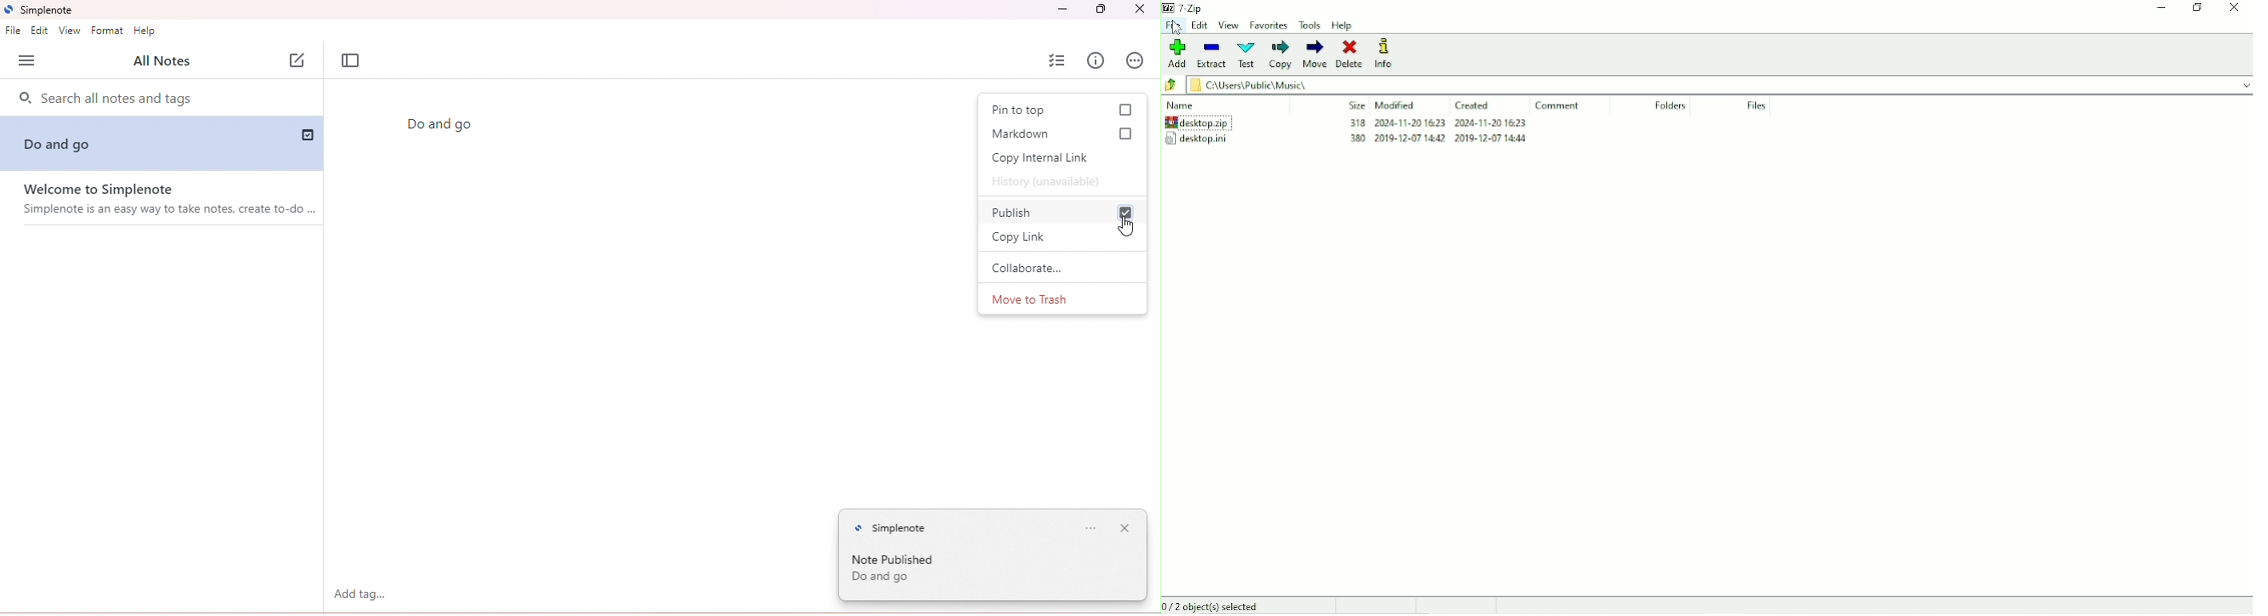 The height and width of the screenshot is (616, 2268). What do you see at coordinates (162, 62) in the screenshot?
I see `all notes` at bounding box center [162, 62].